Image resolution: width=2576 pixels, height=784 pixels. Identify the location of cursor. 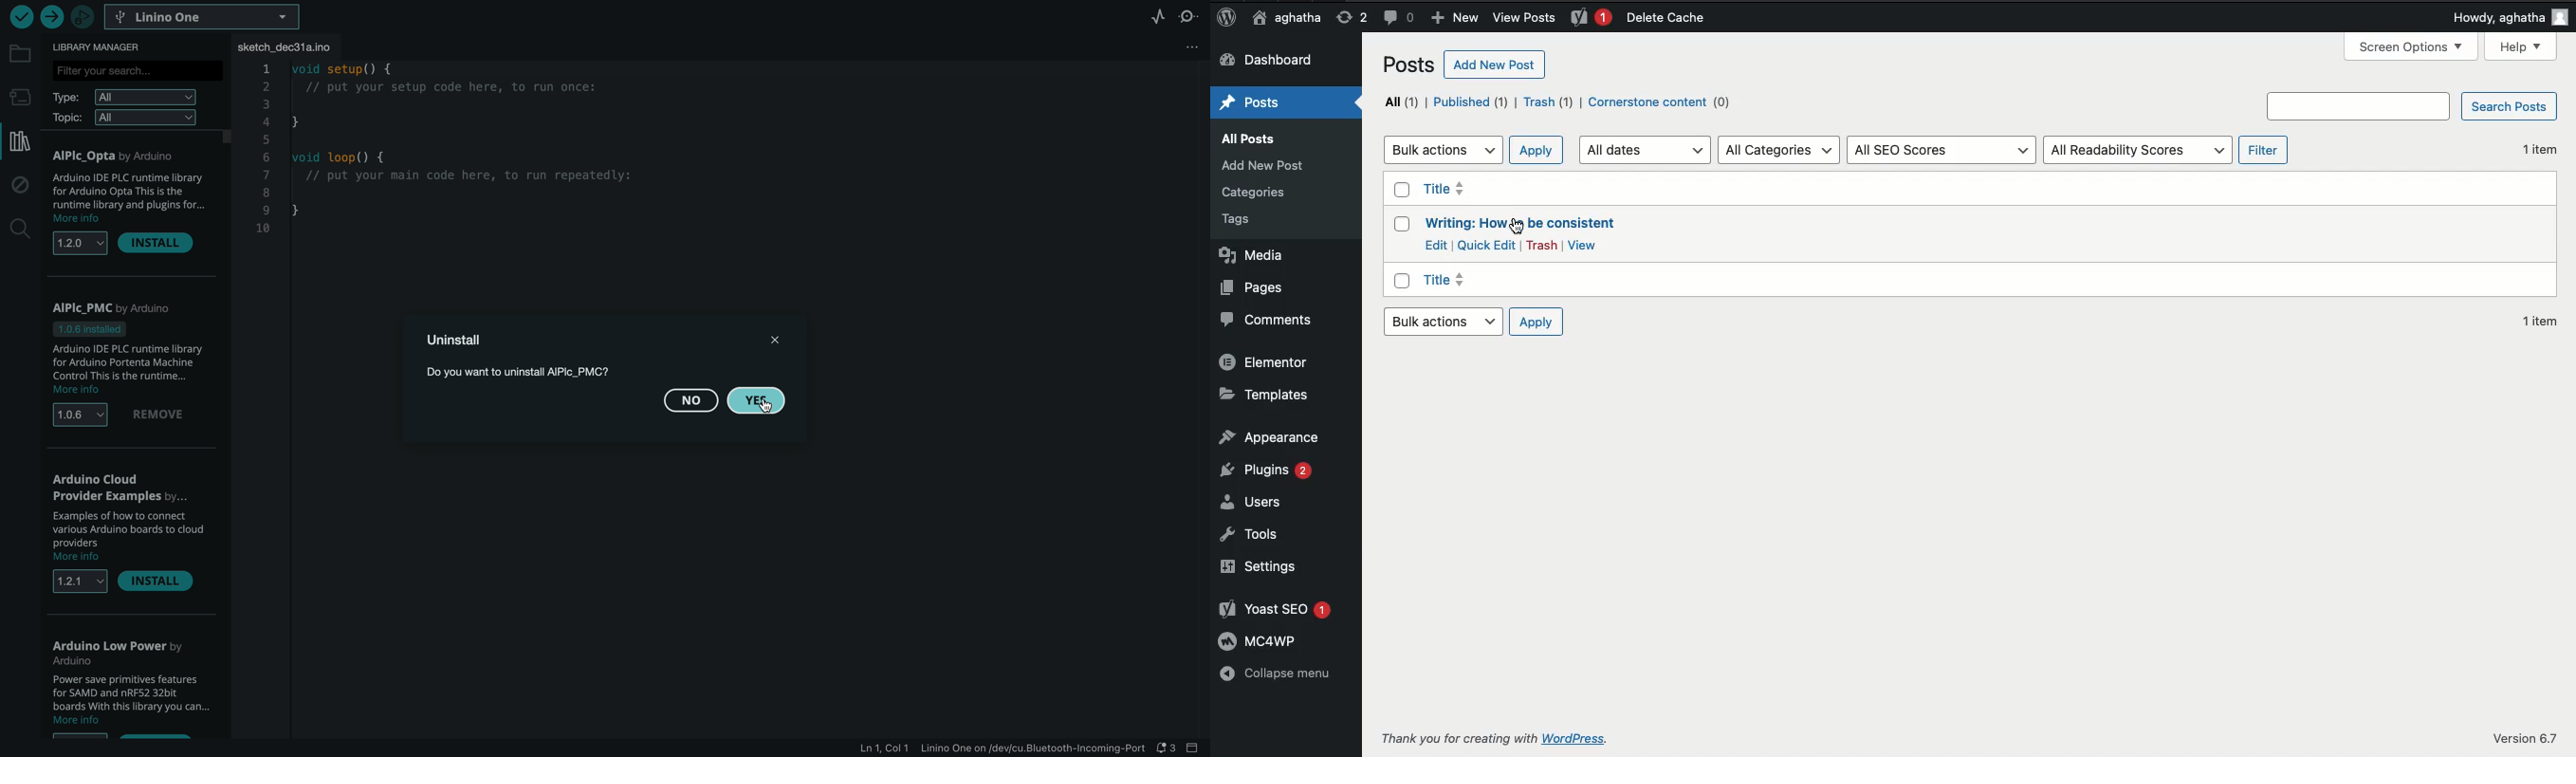
(764, 407).